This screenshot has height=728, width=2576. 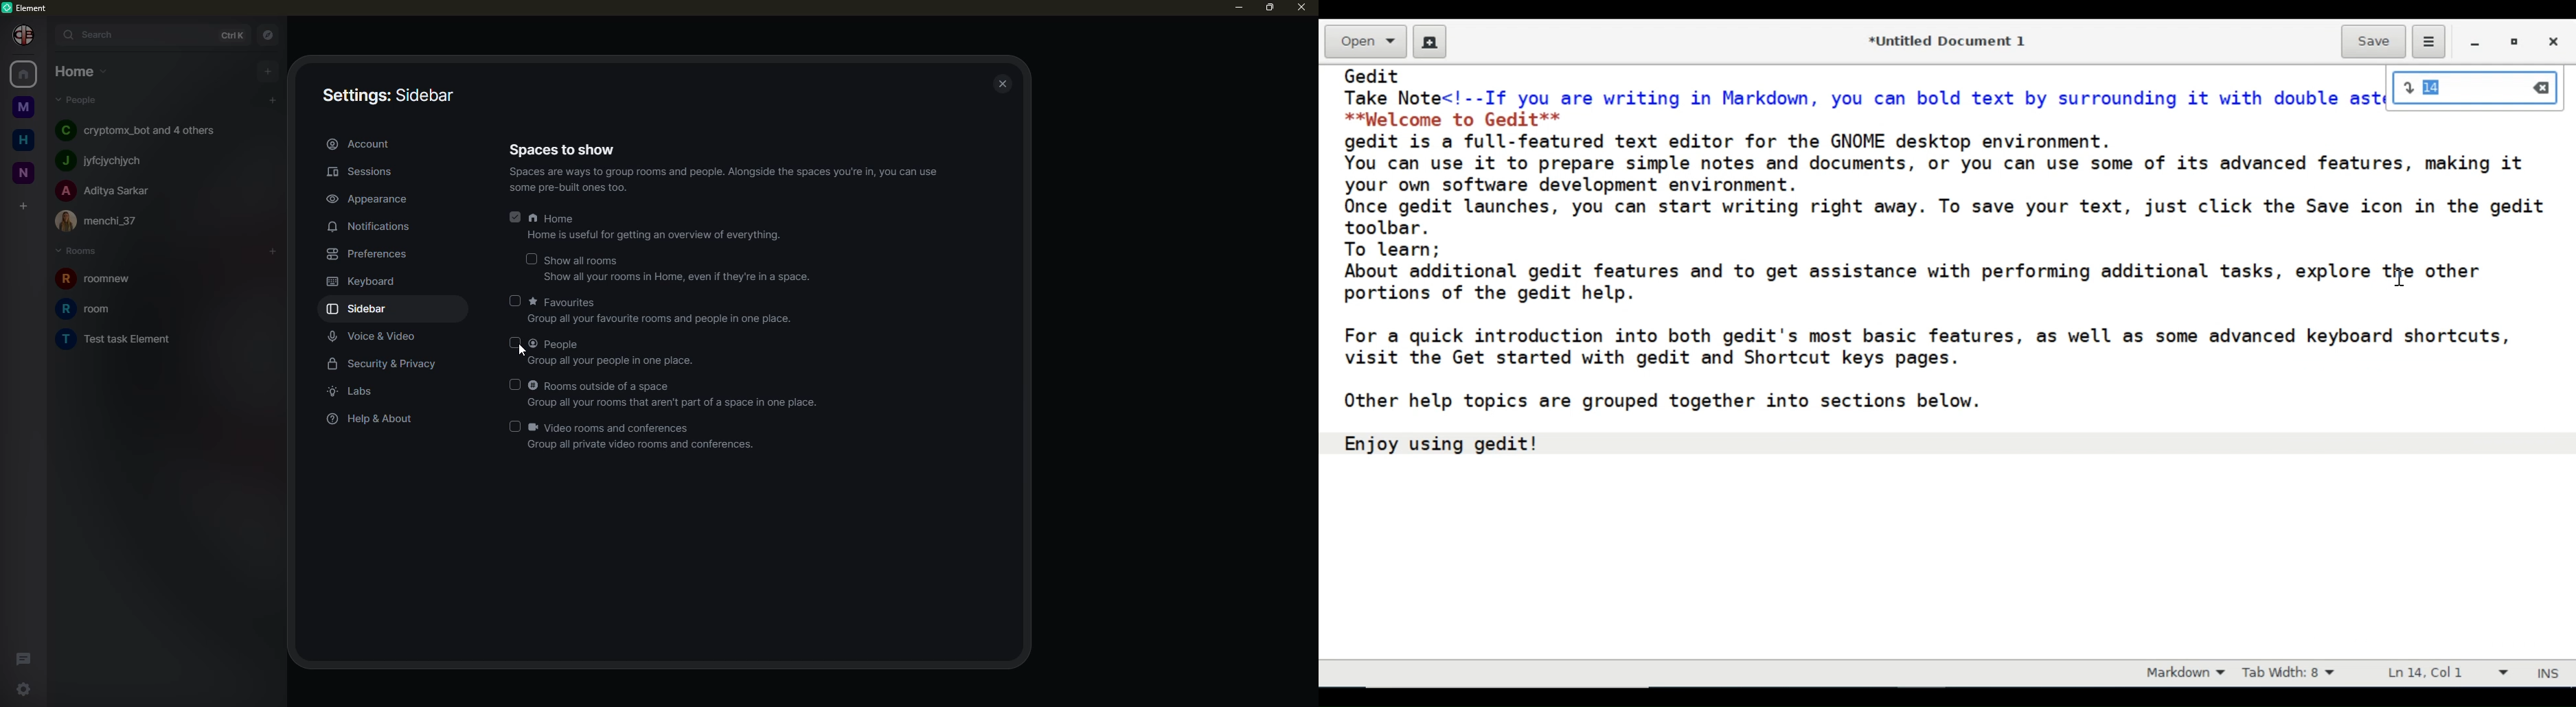 What do you see at coordinates (615, 352) in the screenshot?
I see `people` at bounding box center [615, 352].